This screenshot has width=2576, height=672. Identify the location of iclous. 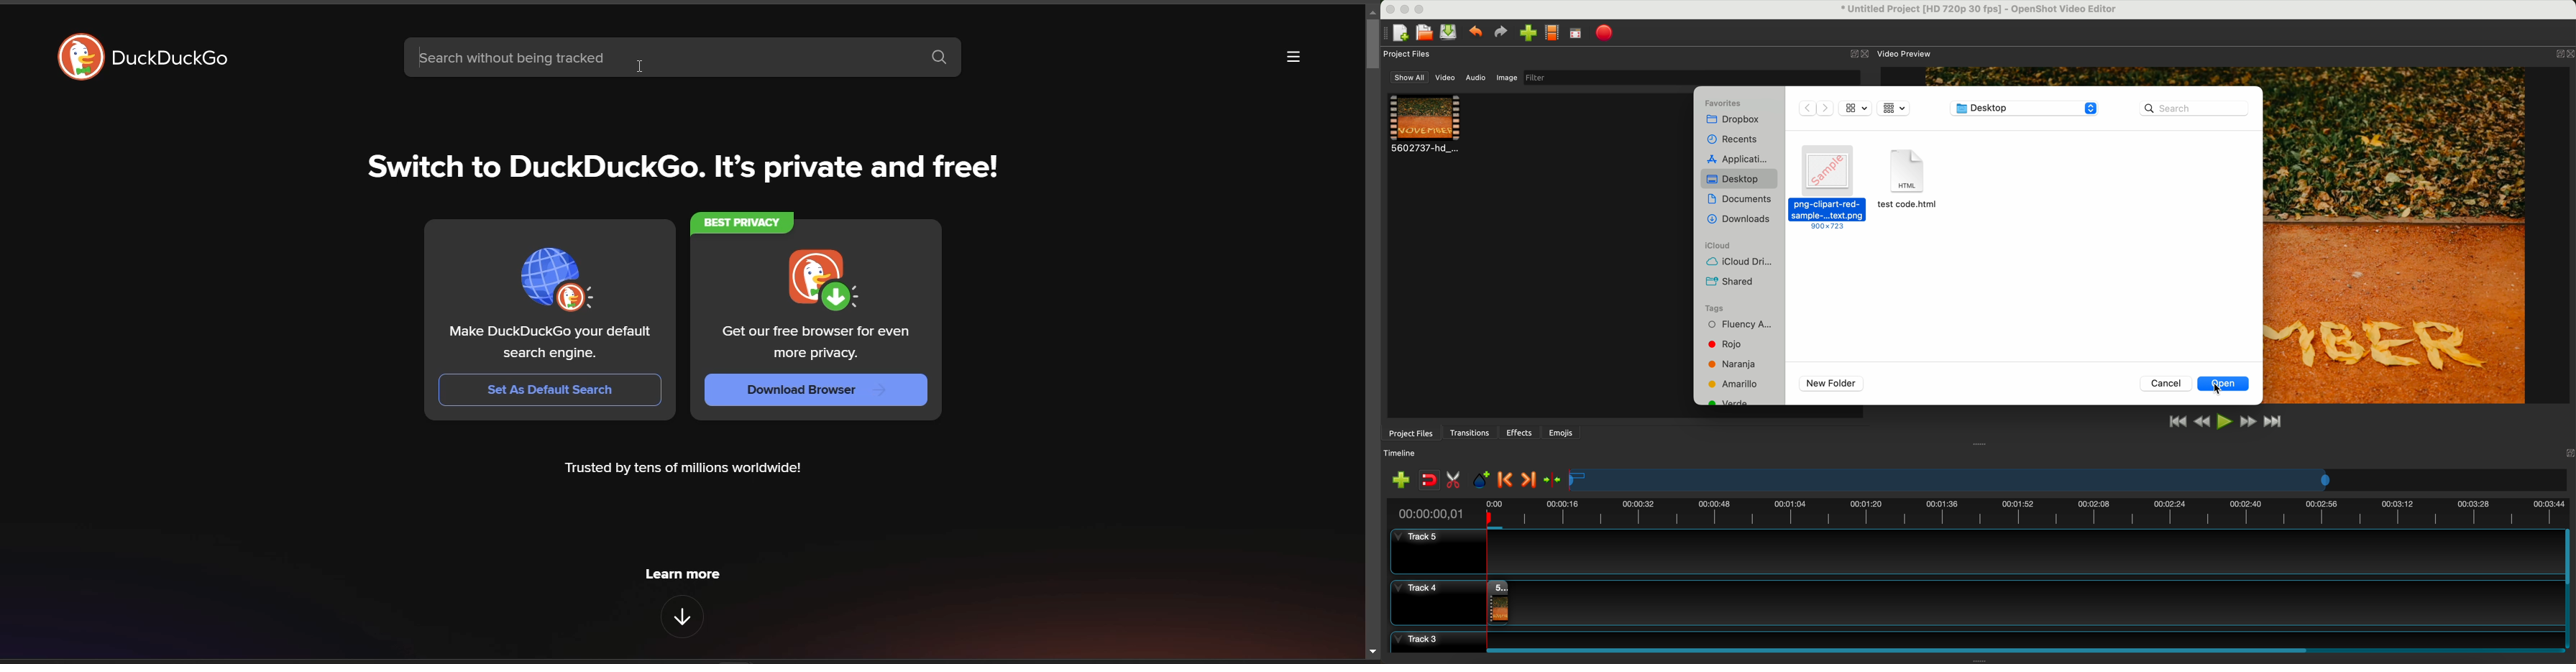
(1718, 246).